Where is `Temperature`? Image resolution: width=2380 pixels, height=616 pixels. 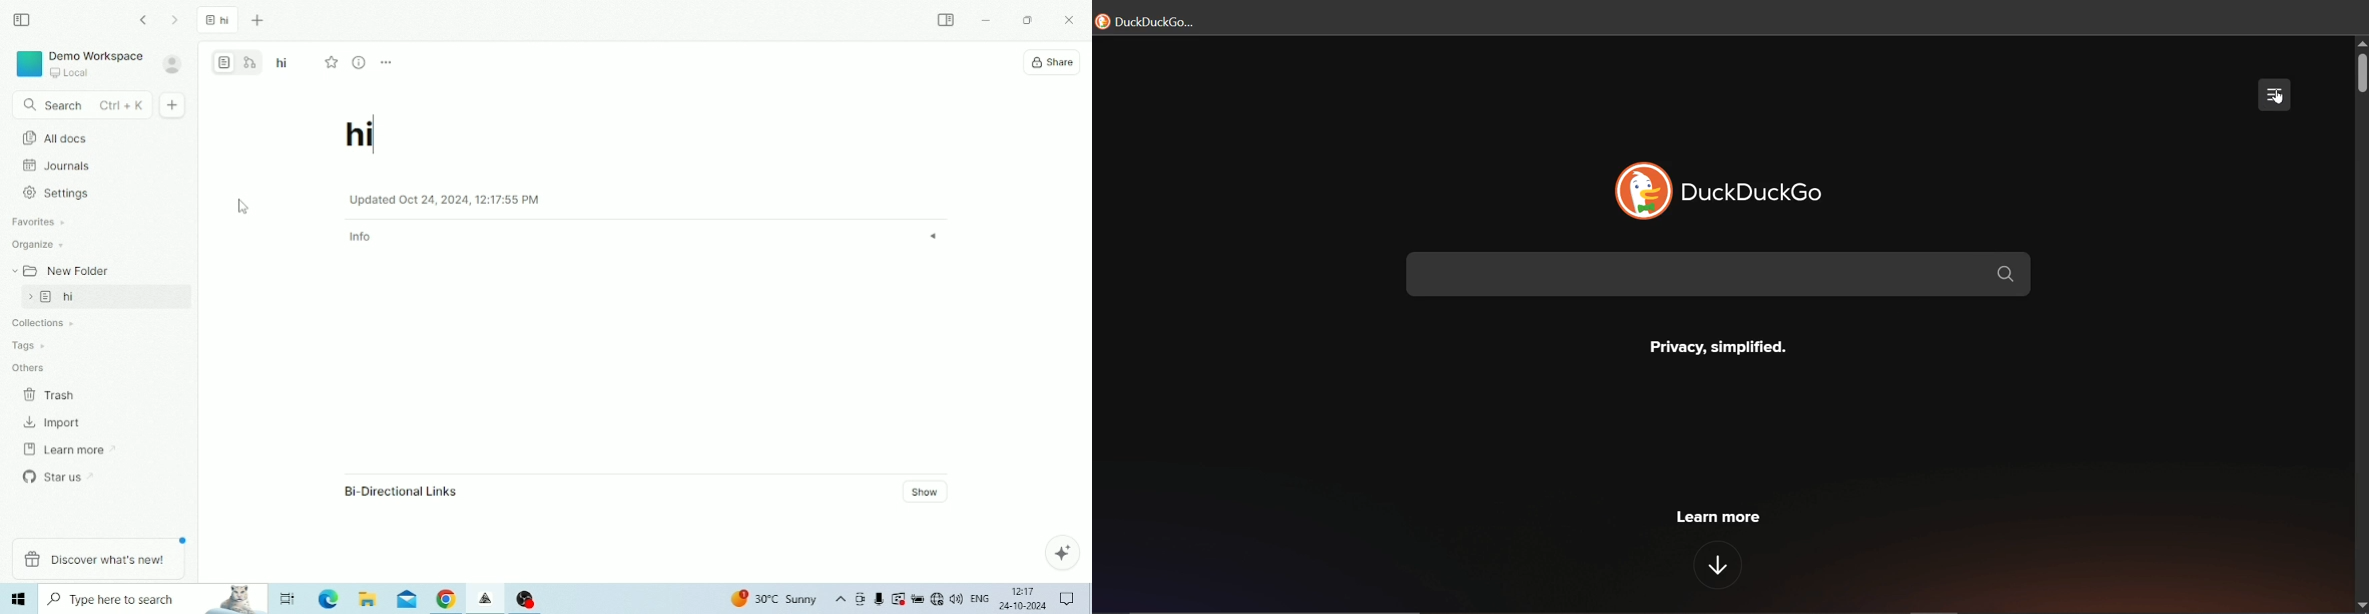
Temperature is located at coordinates (776, 599).